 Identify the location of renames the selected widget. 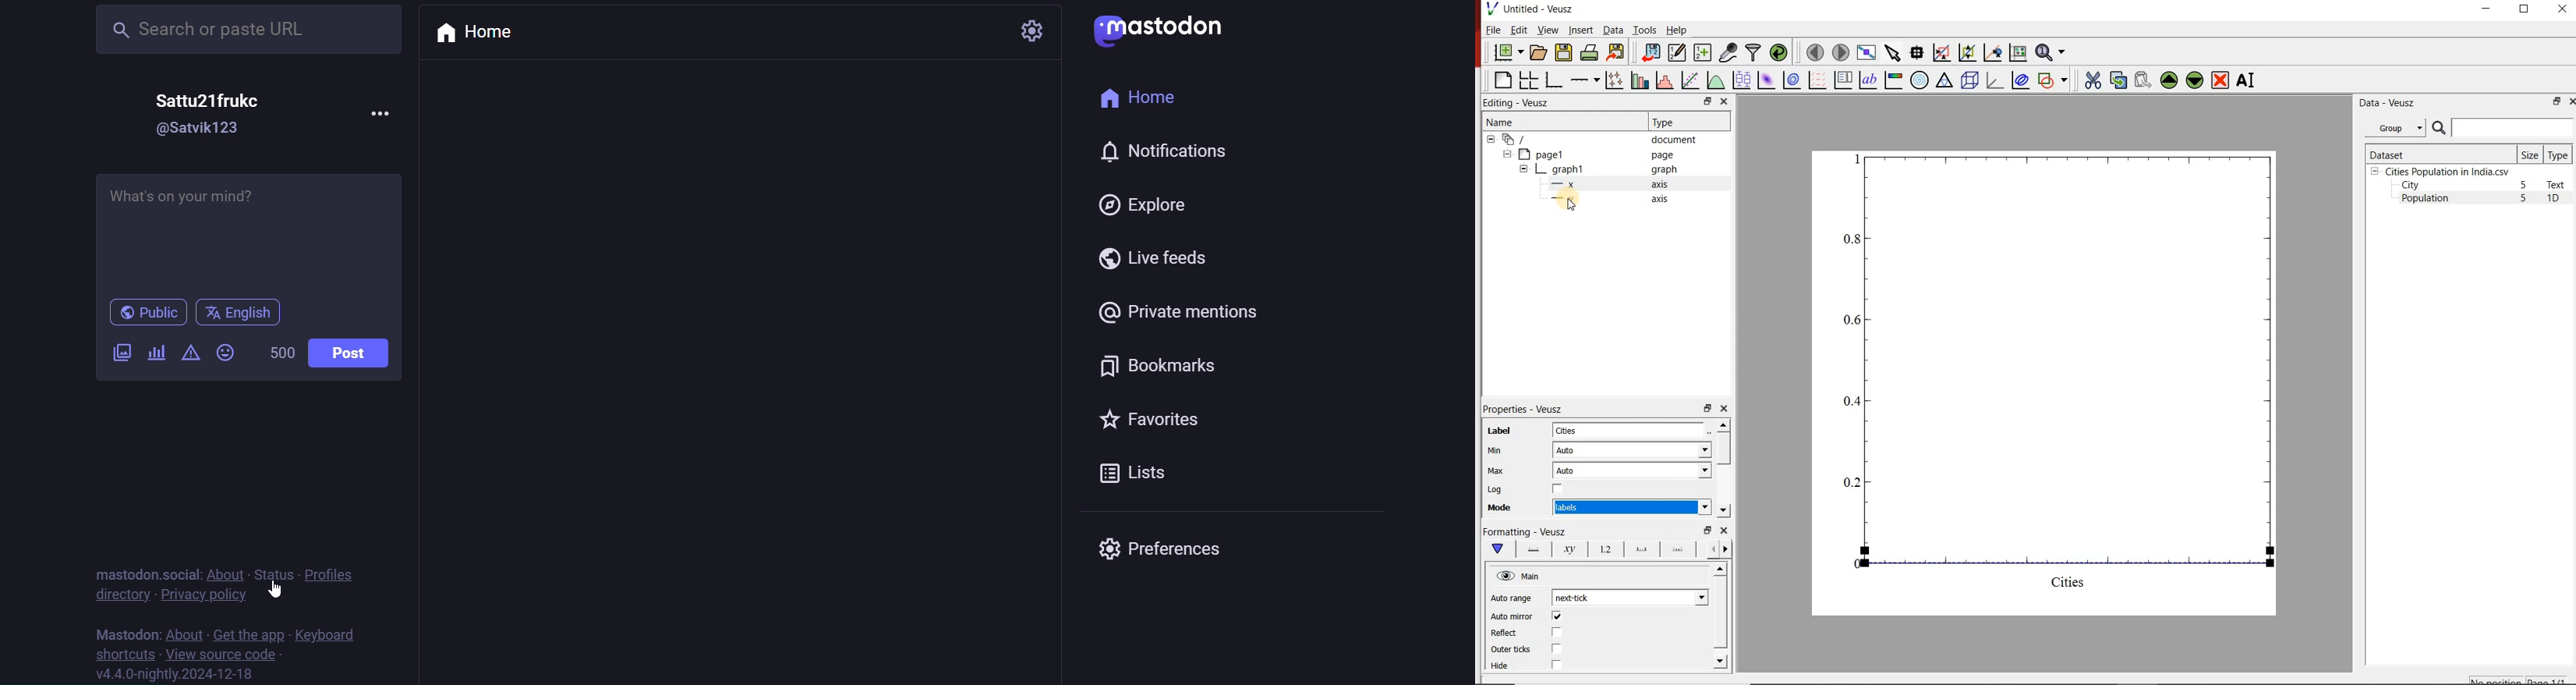
(2247, 80).